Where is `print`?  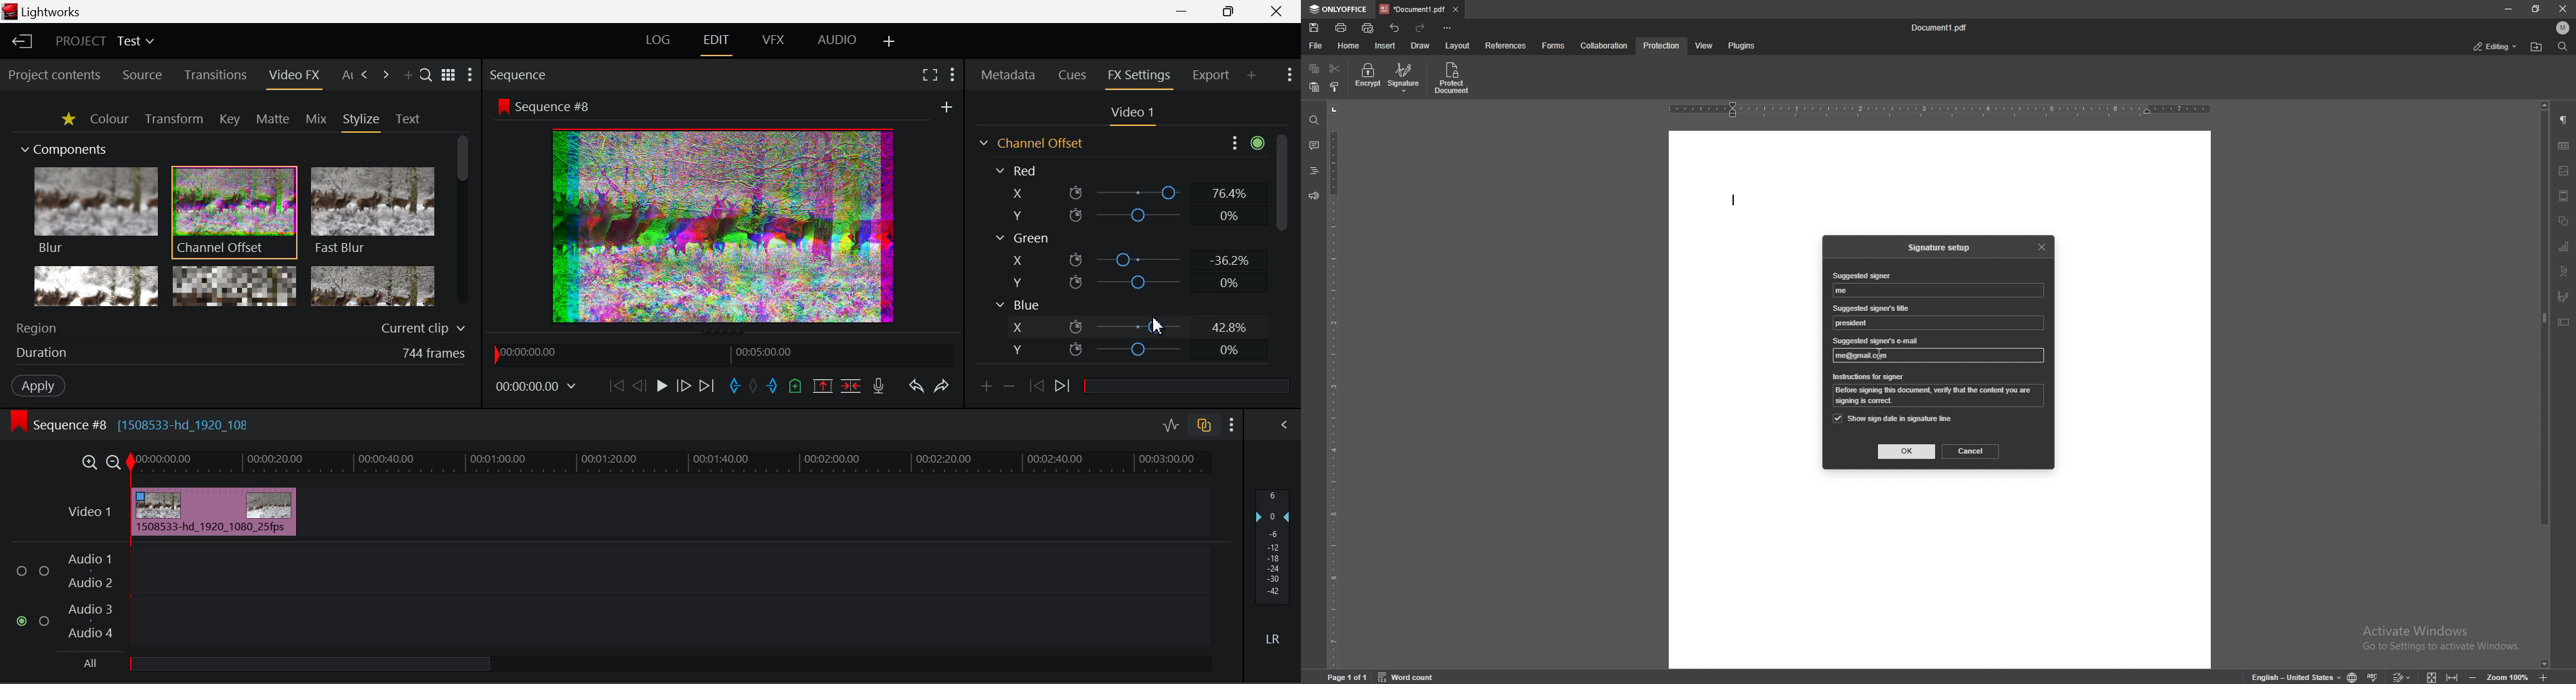
print is located at coordinates (1342, 27).